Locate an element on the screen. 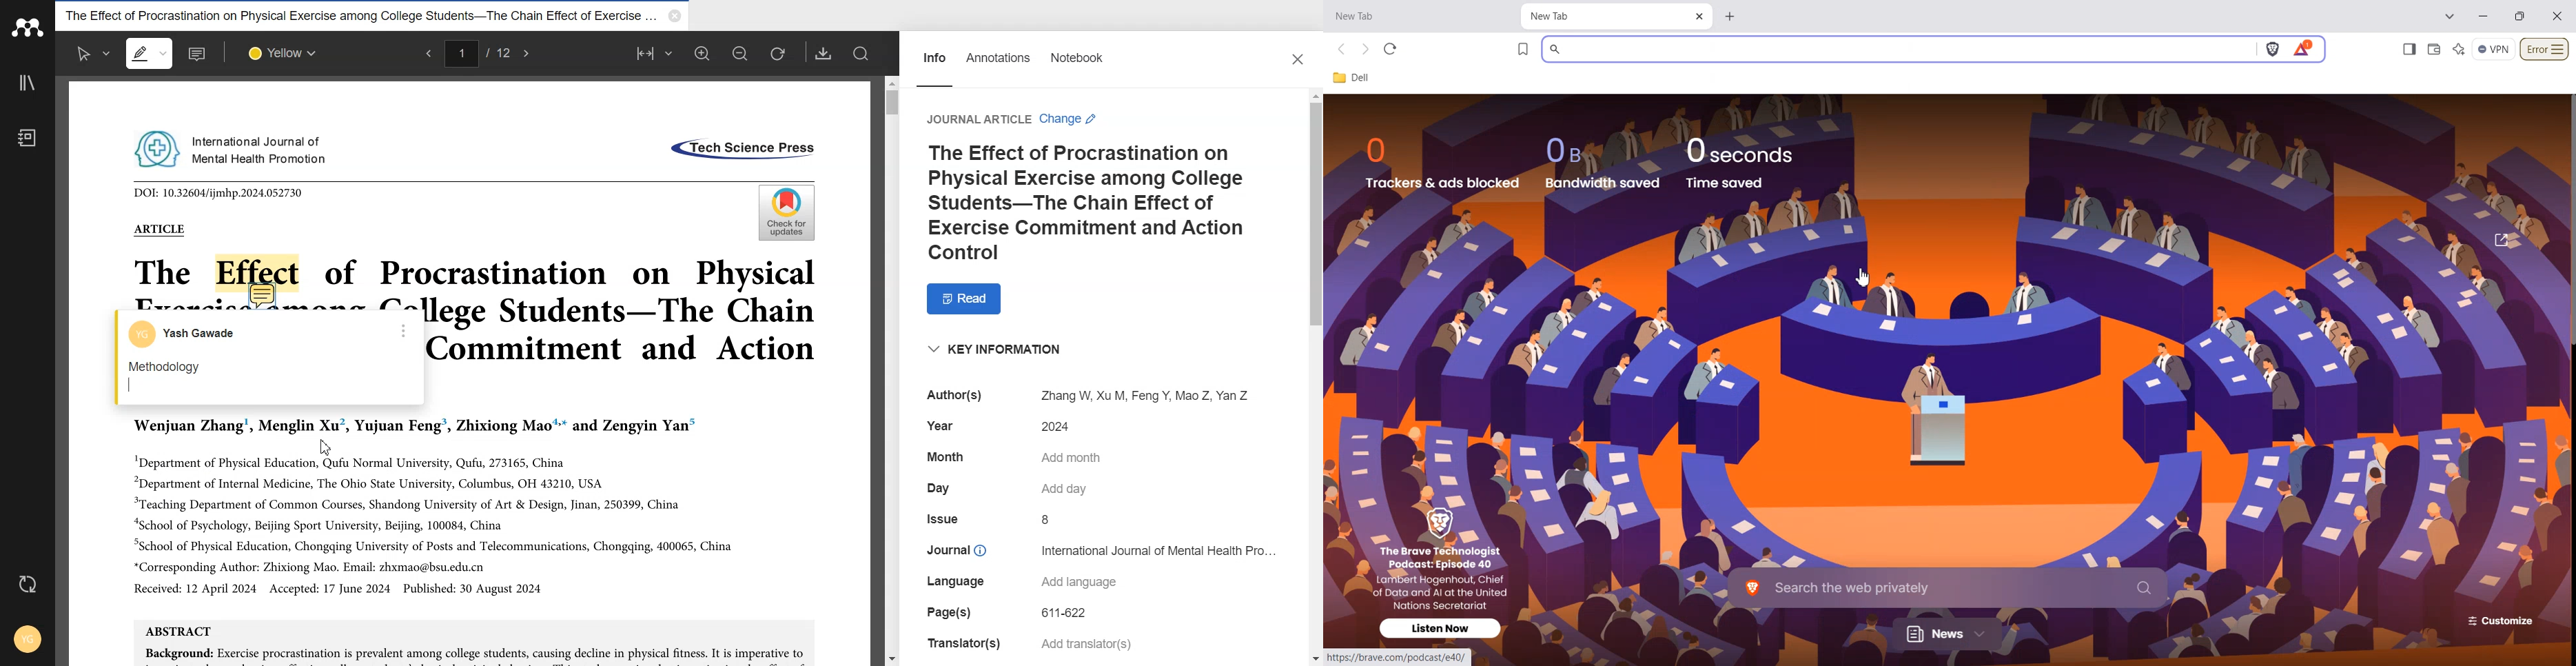 This screenshot has width=2576, height=672. Vertical scroll bar is located at coordinates (1315, 376).